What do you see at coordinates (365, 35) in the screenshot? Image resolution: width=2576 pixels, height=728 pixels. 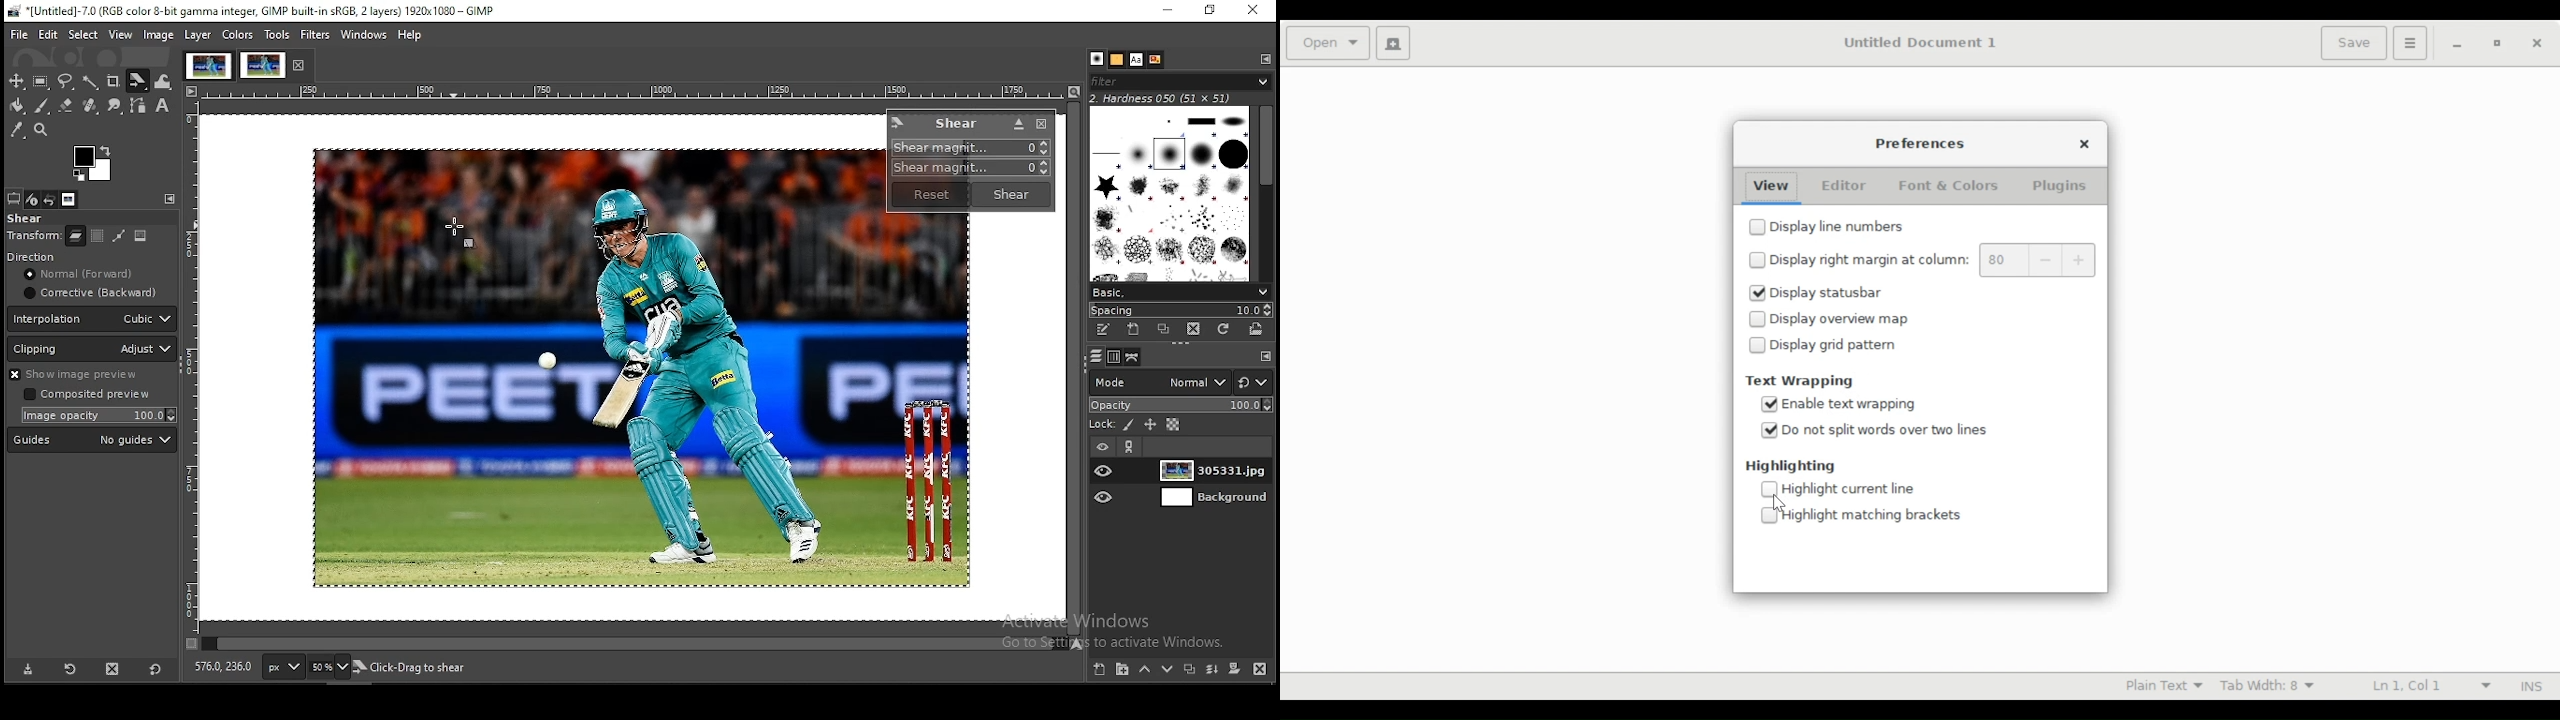 I see `windows` at bounding box center [365, 35].